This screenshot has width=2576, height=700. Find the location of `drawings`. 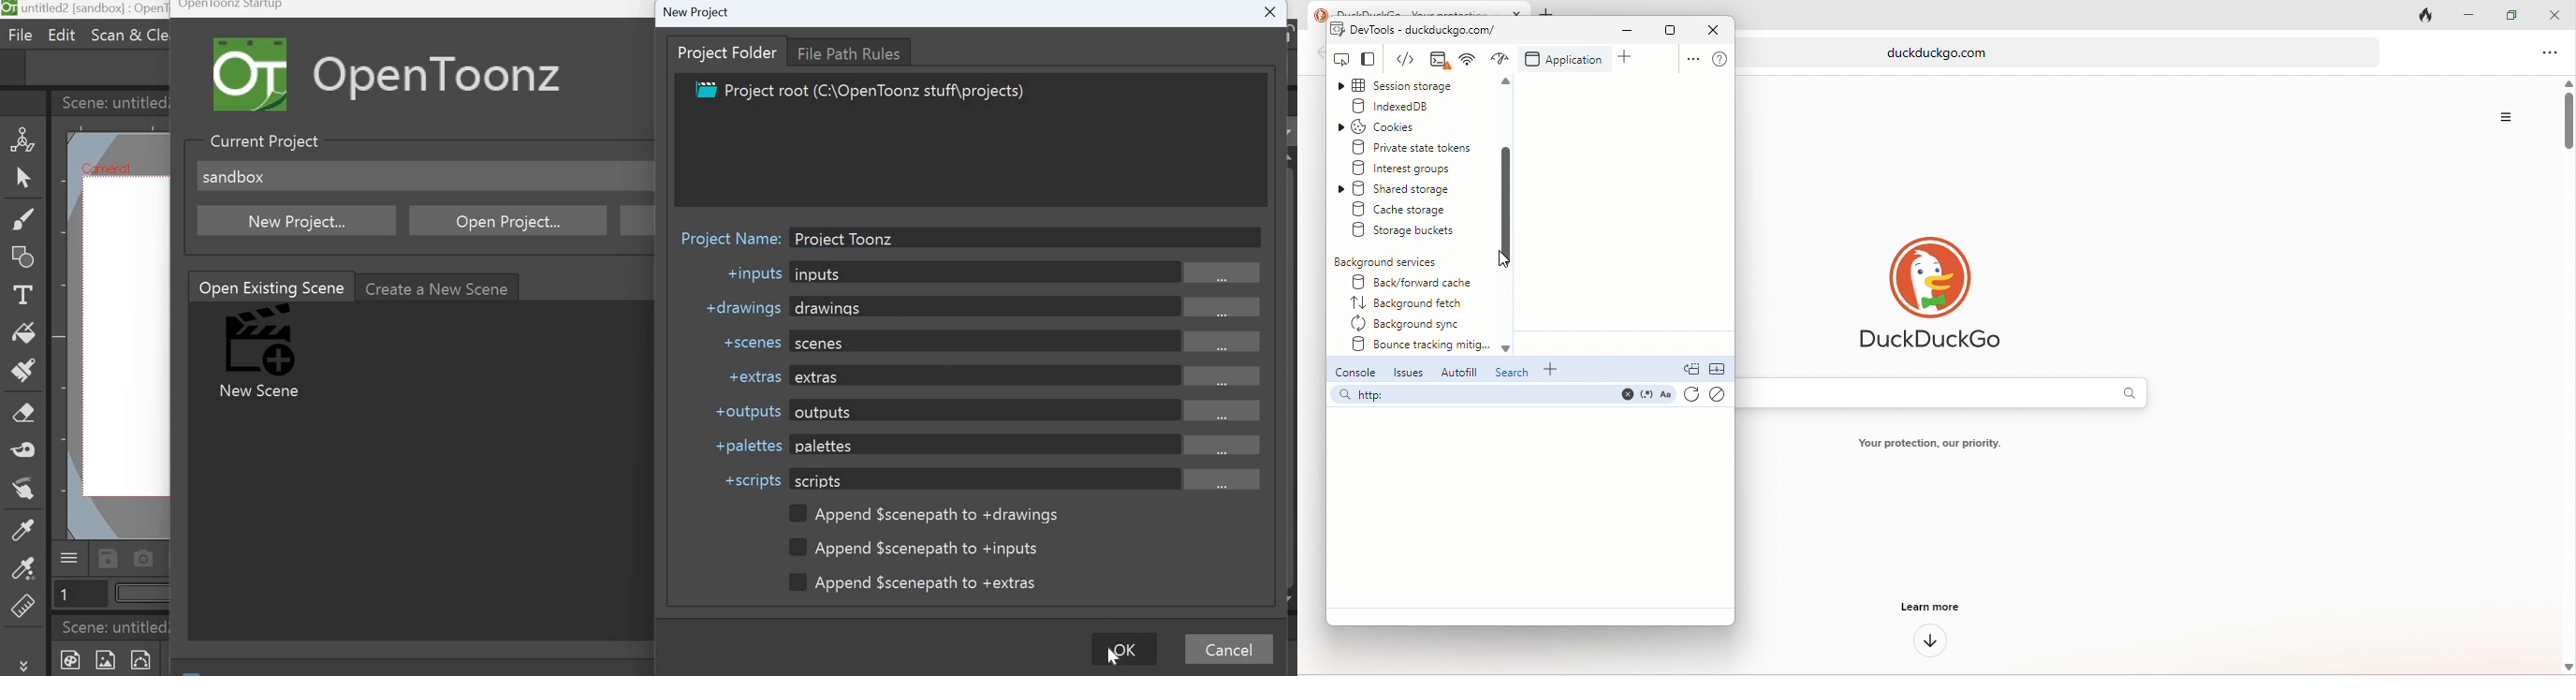

drawings is located at coordinates (1029, 306).